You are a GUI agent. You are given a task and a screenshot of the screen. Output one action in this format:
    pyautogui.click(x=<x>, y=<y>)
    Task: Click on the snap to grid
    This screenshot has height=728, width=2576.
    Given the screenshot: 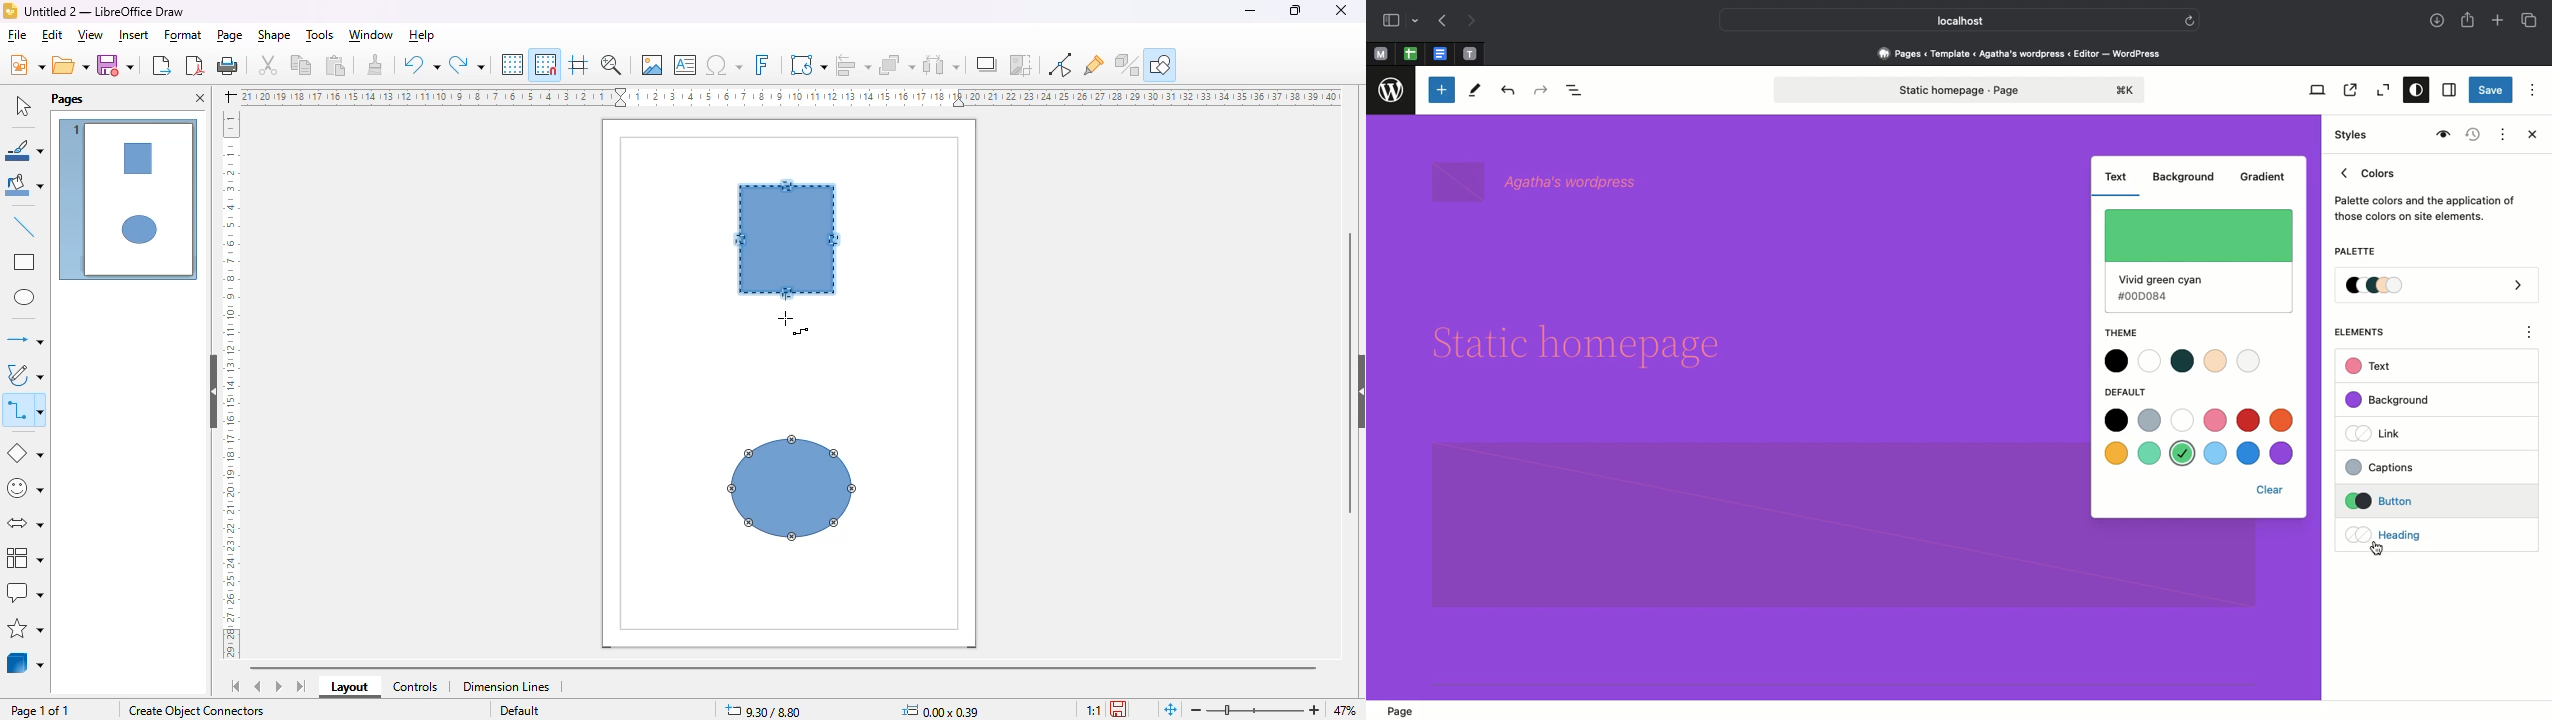 What is the action you would take?
    pyautogui.click(x=546, y=64)
    